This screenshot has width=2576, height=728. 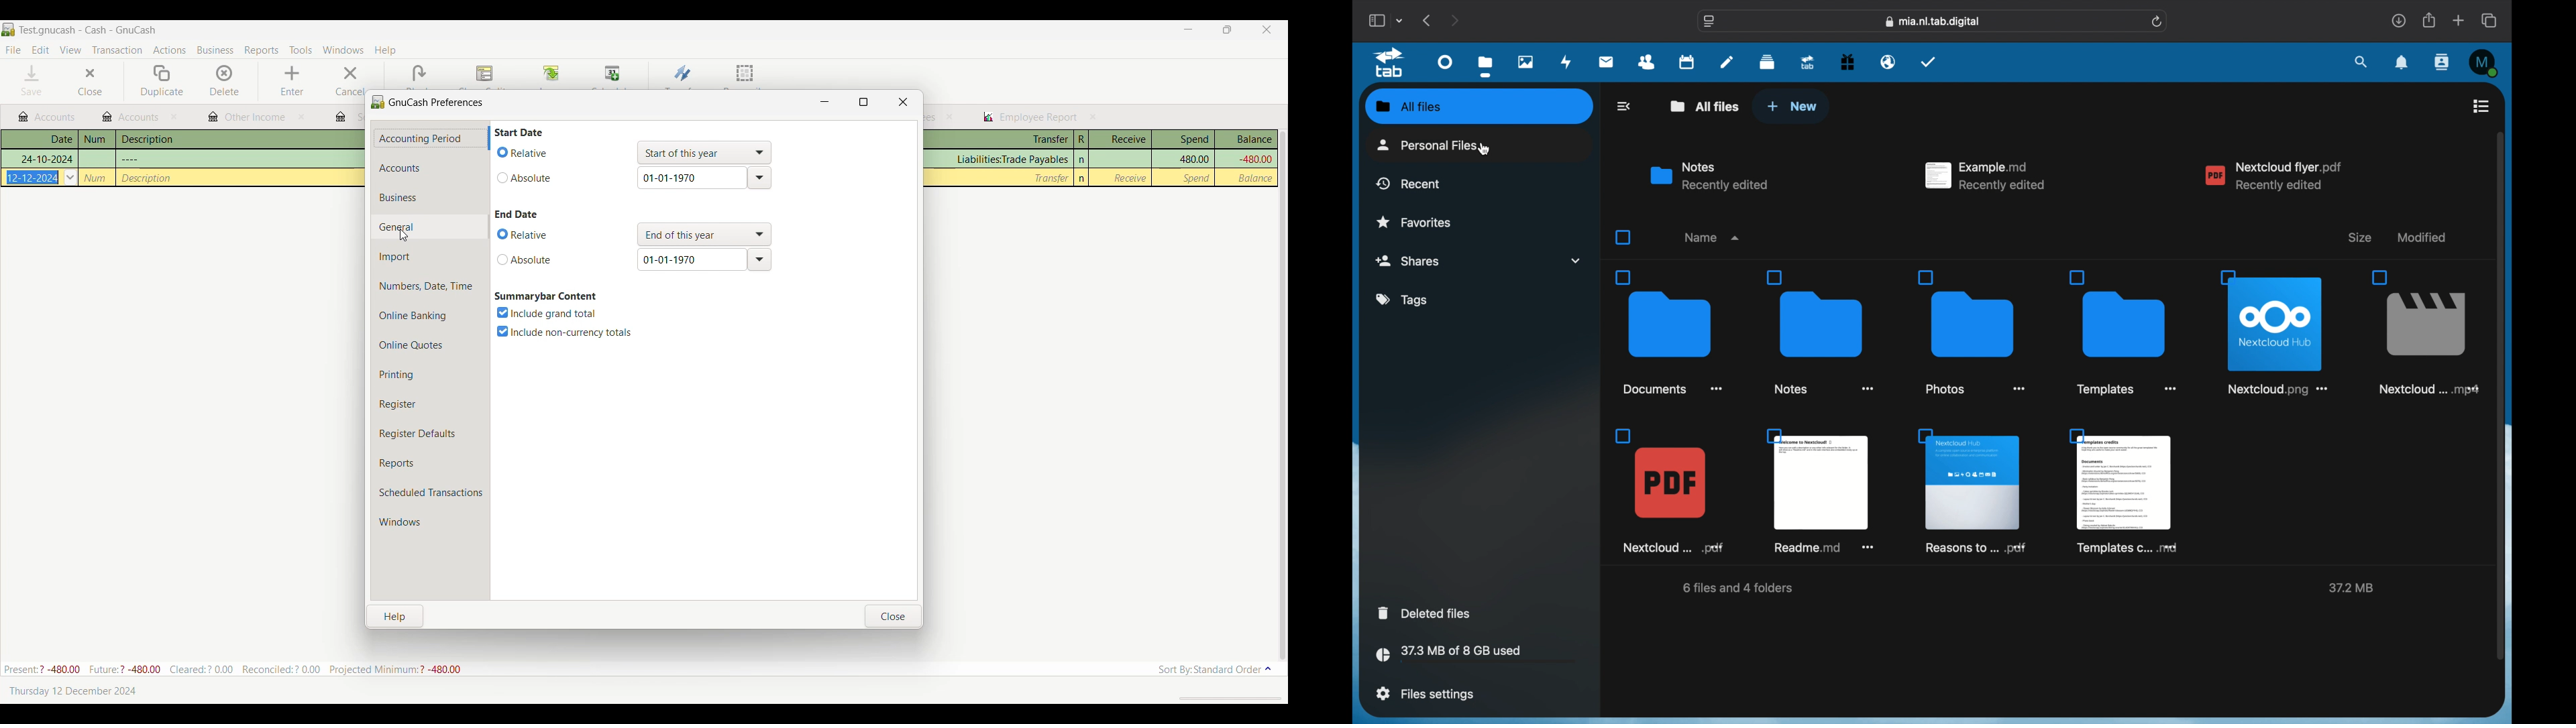 What do you see at coordinates (247, 118) in the screenshot?
I see `Other budgets and reports` at bounding box center [247, 118].